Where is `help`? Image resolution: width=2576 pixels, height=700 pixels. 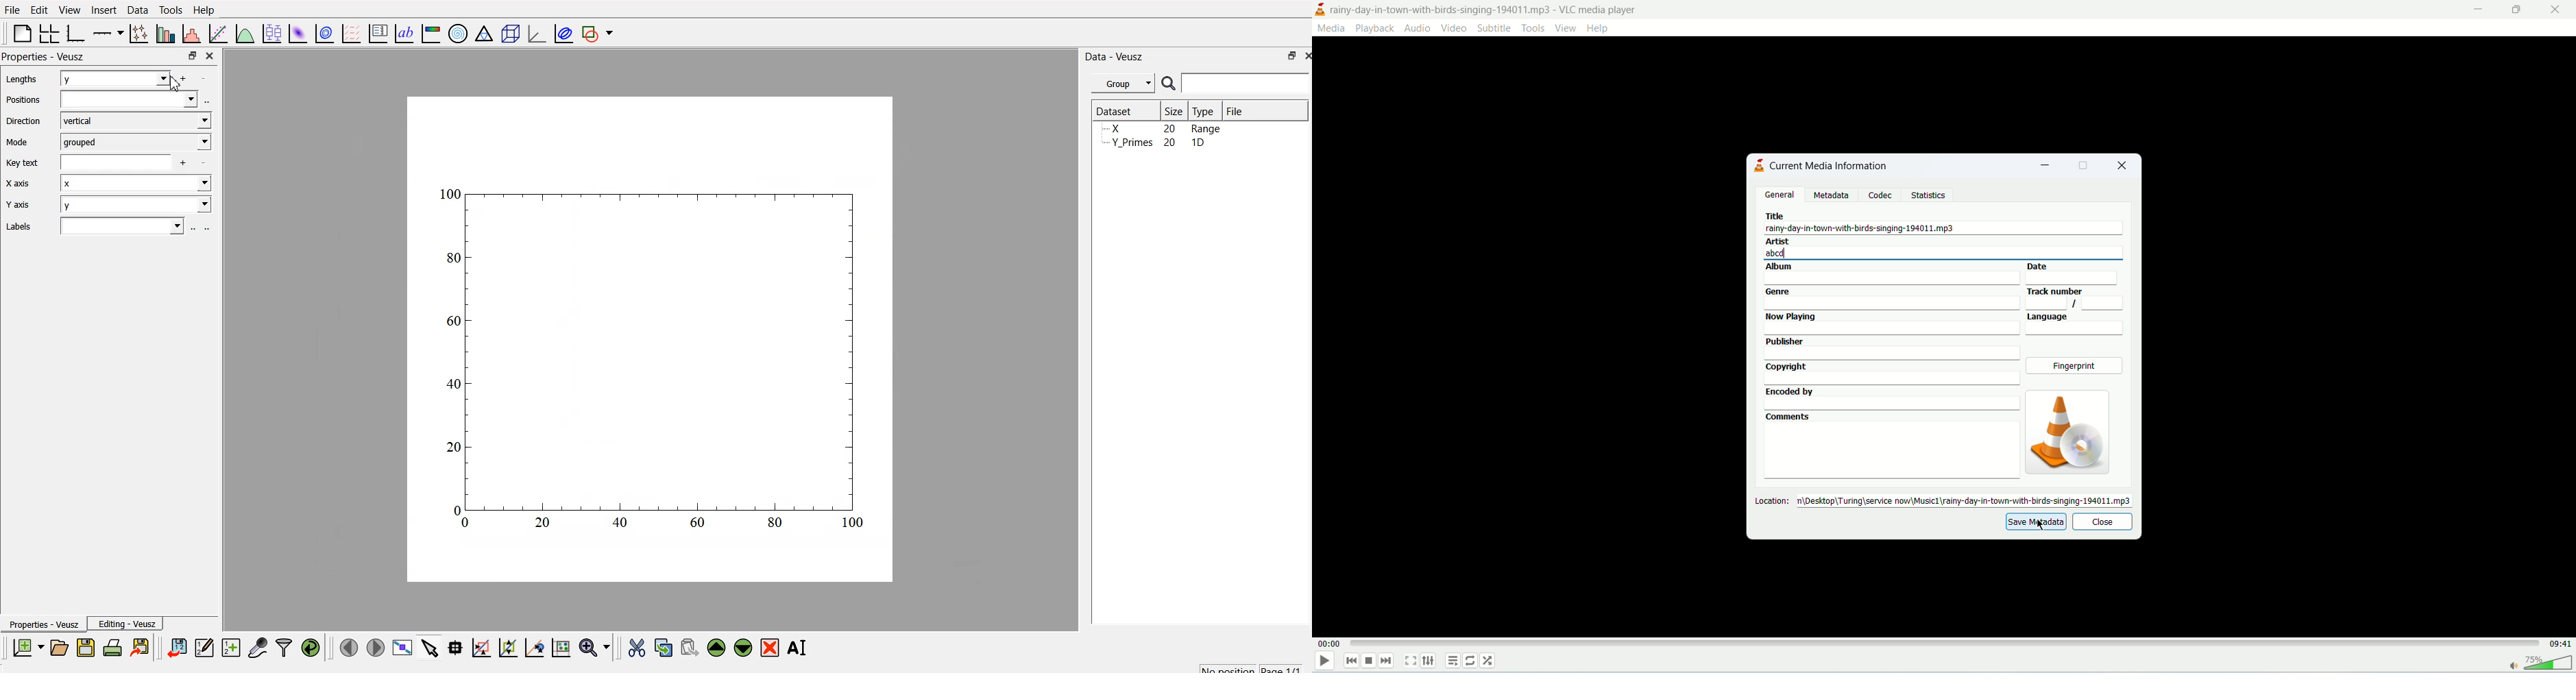 help is located at coordinates (1600, 30).